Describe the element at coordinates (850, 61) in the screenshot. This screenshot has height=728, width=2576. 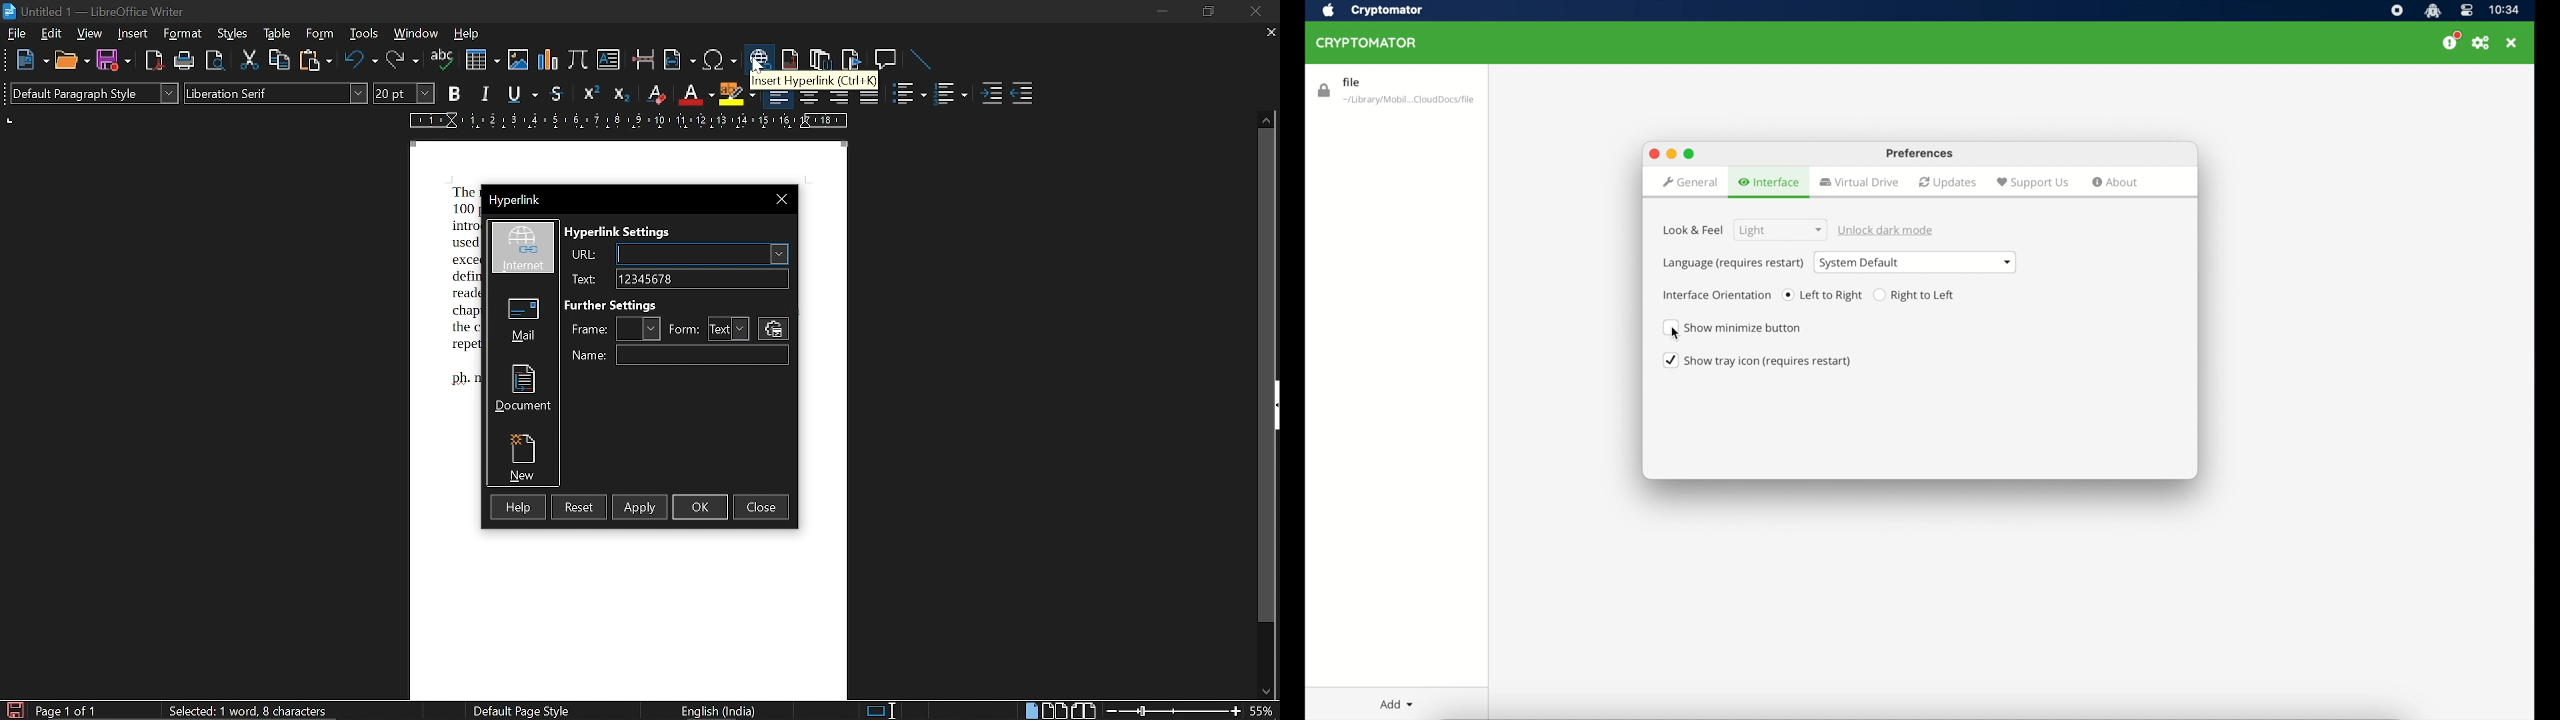
I see `insert bibliography` at that location.